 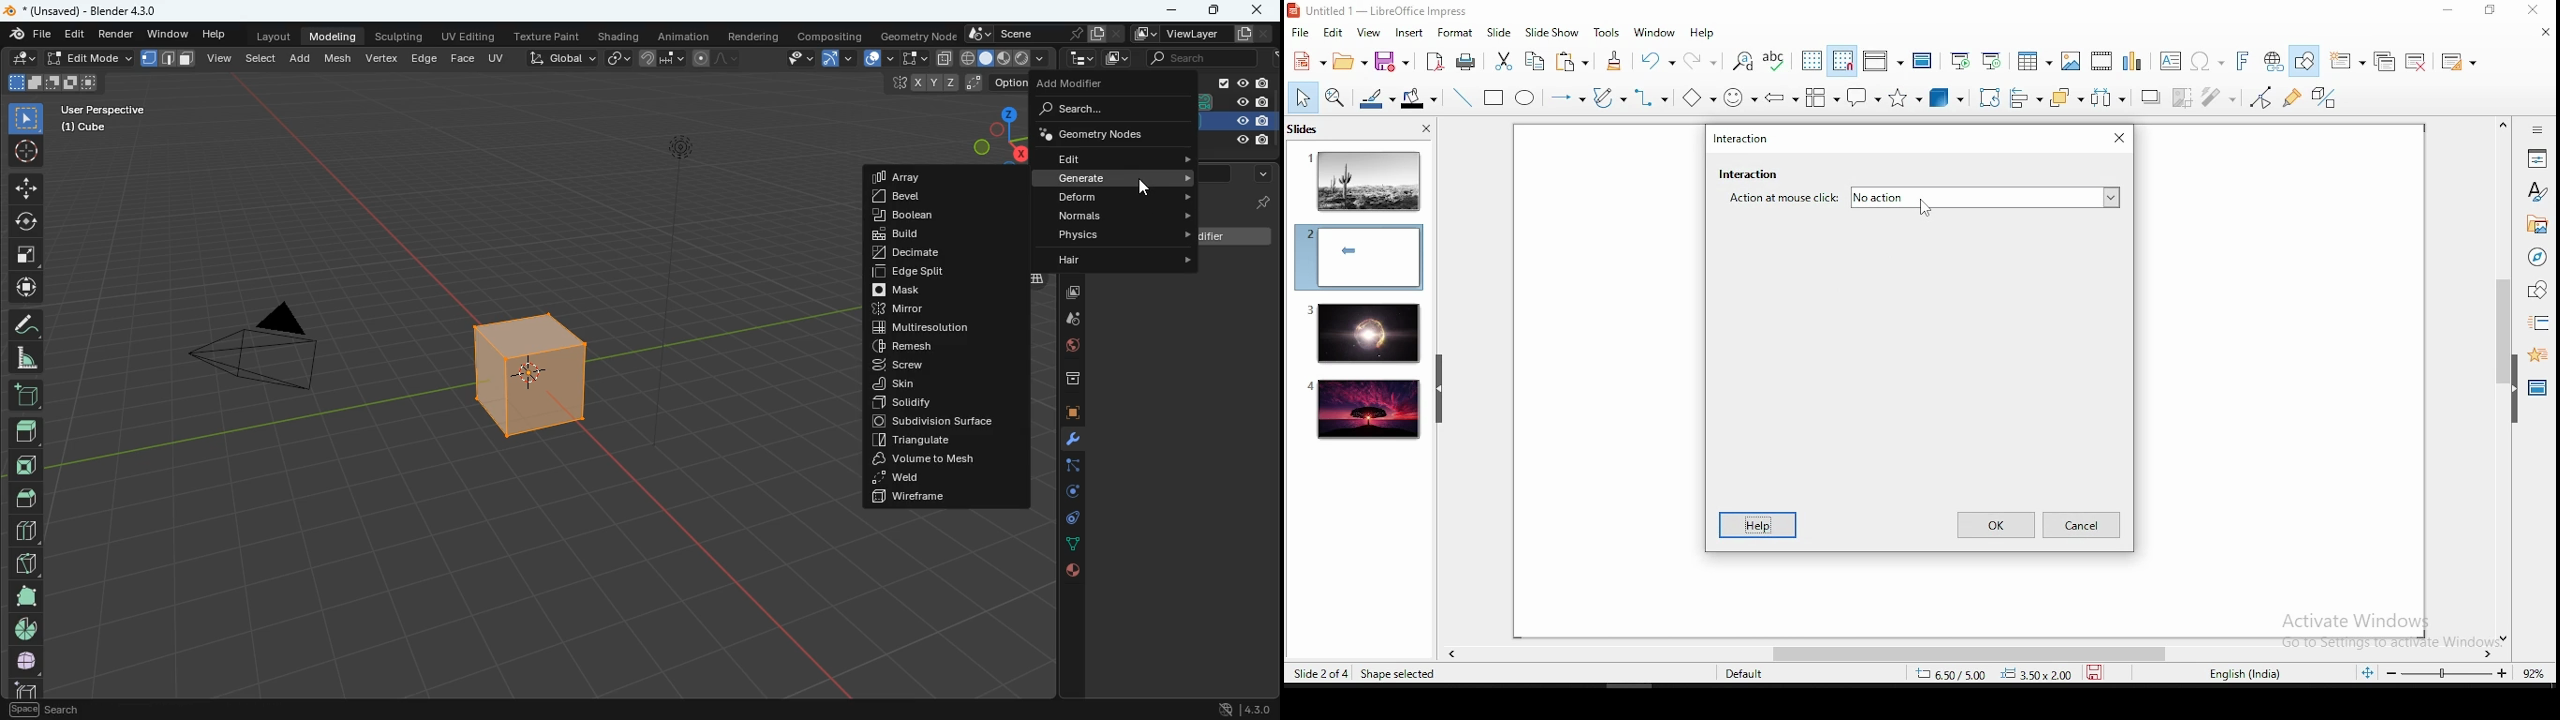 I want to click on globe, so click(x=1066, y=349).